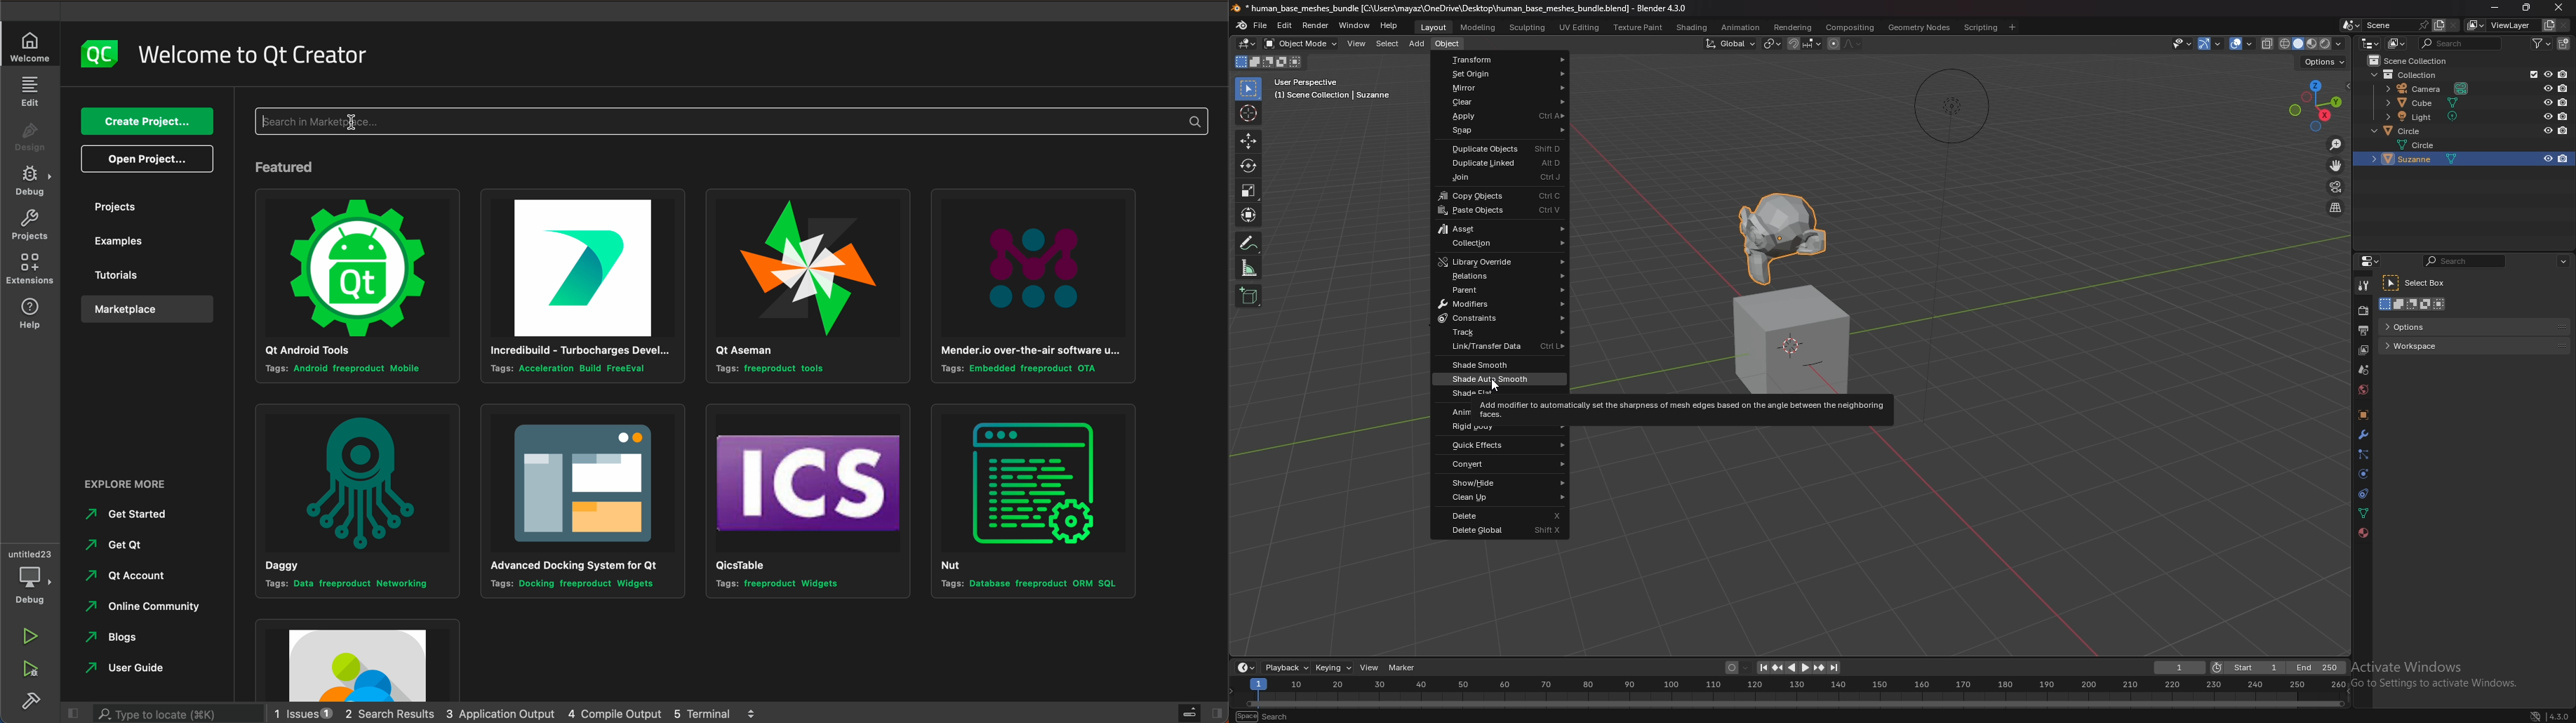  Describe the element at coordinates (1249, 165) in the screenshot. I see `rotate` at that location.